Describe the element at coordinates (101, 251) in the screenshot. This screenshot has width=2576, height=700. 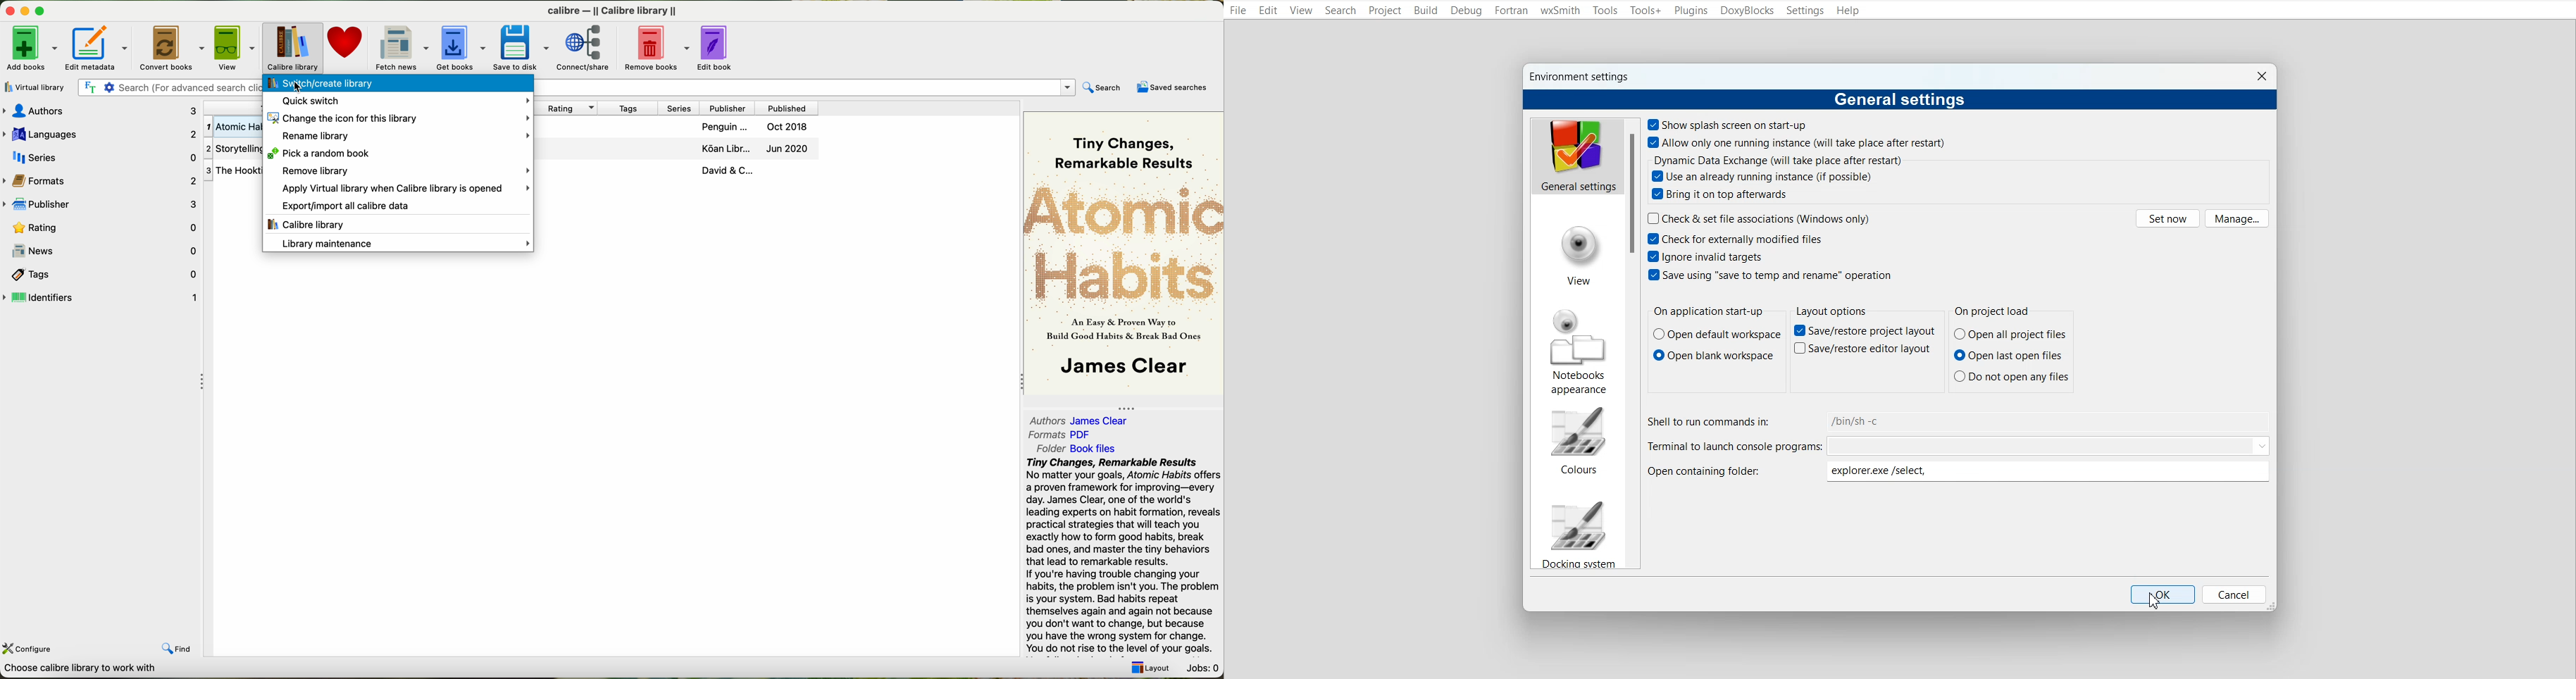
I see `news` at that location.